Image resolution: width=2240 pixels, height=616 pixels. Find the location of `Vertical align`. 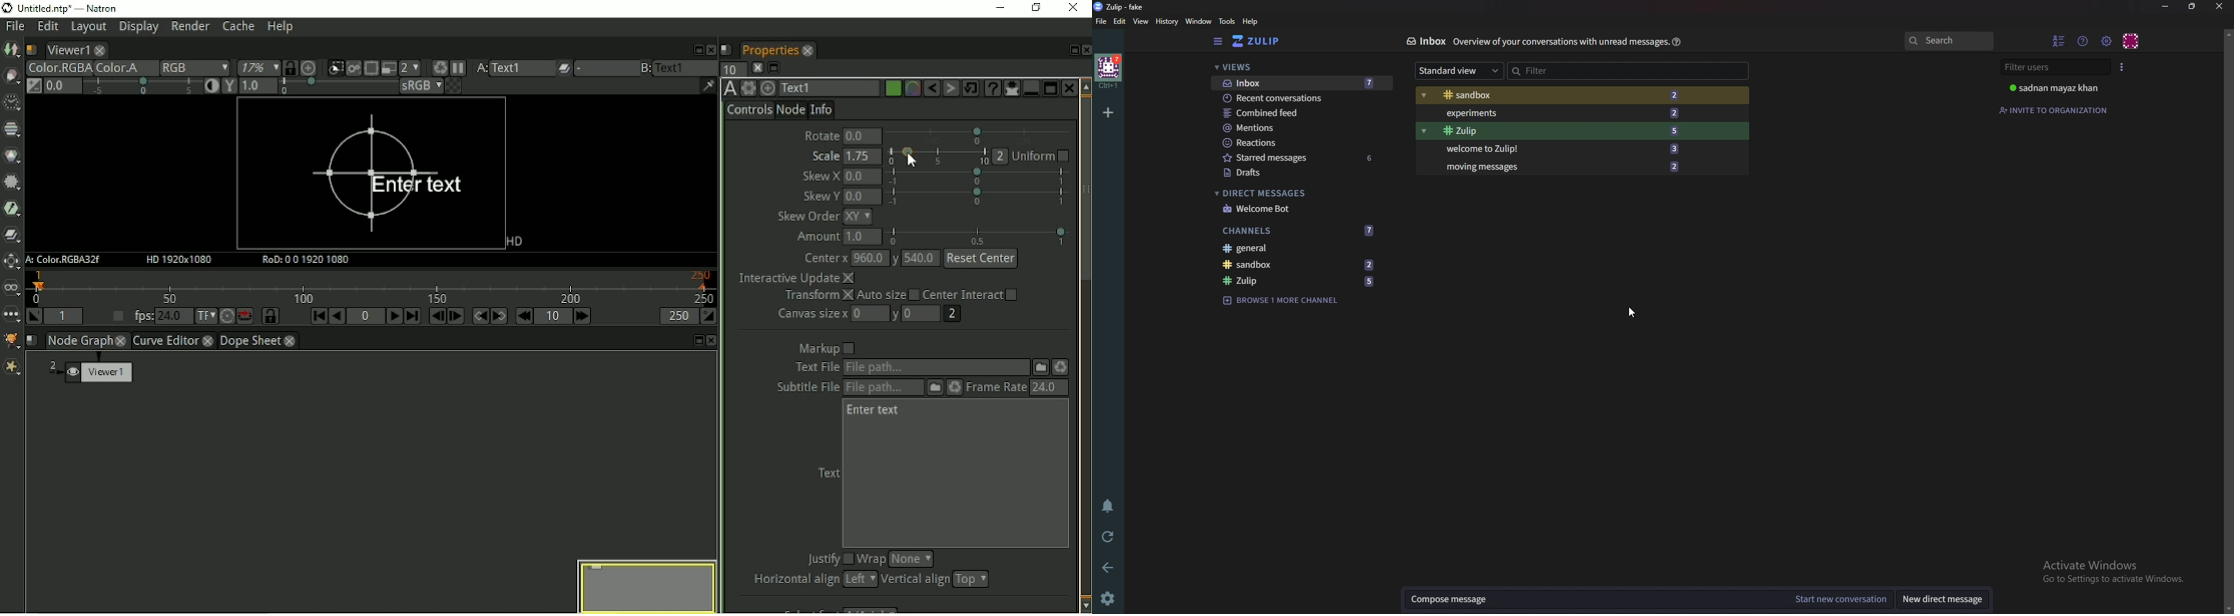

Vertical align is located at coordinates (936, 580).